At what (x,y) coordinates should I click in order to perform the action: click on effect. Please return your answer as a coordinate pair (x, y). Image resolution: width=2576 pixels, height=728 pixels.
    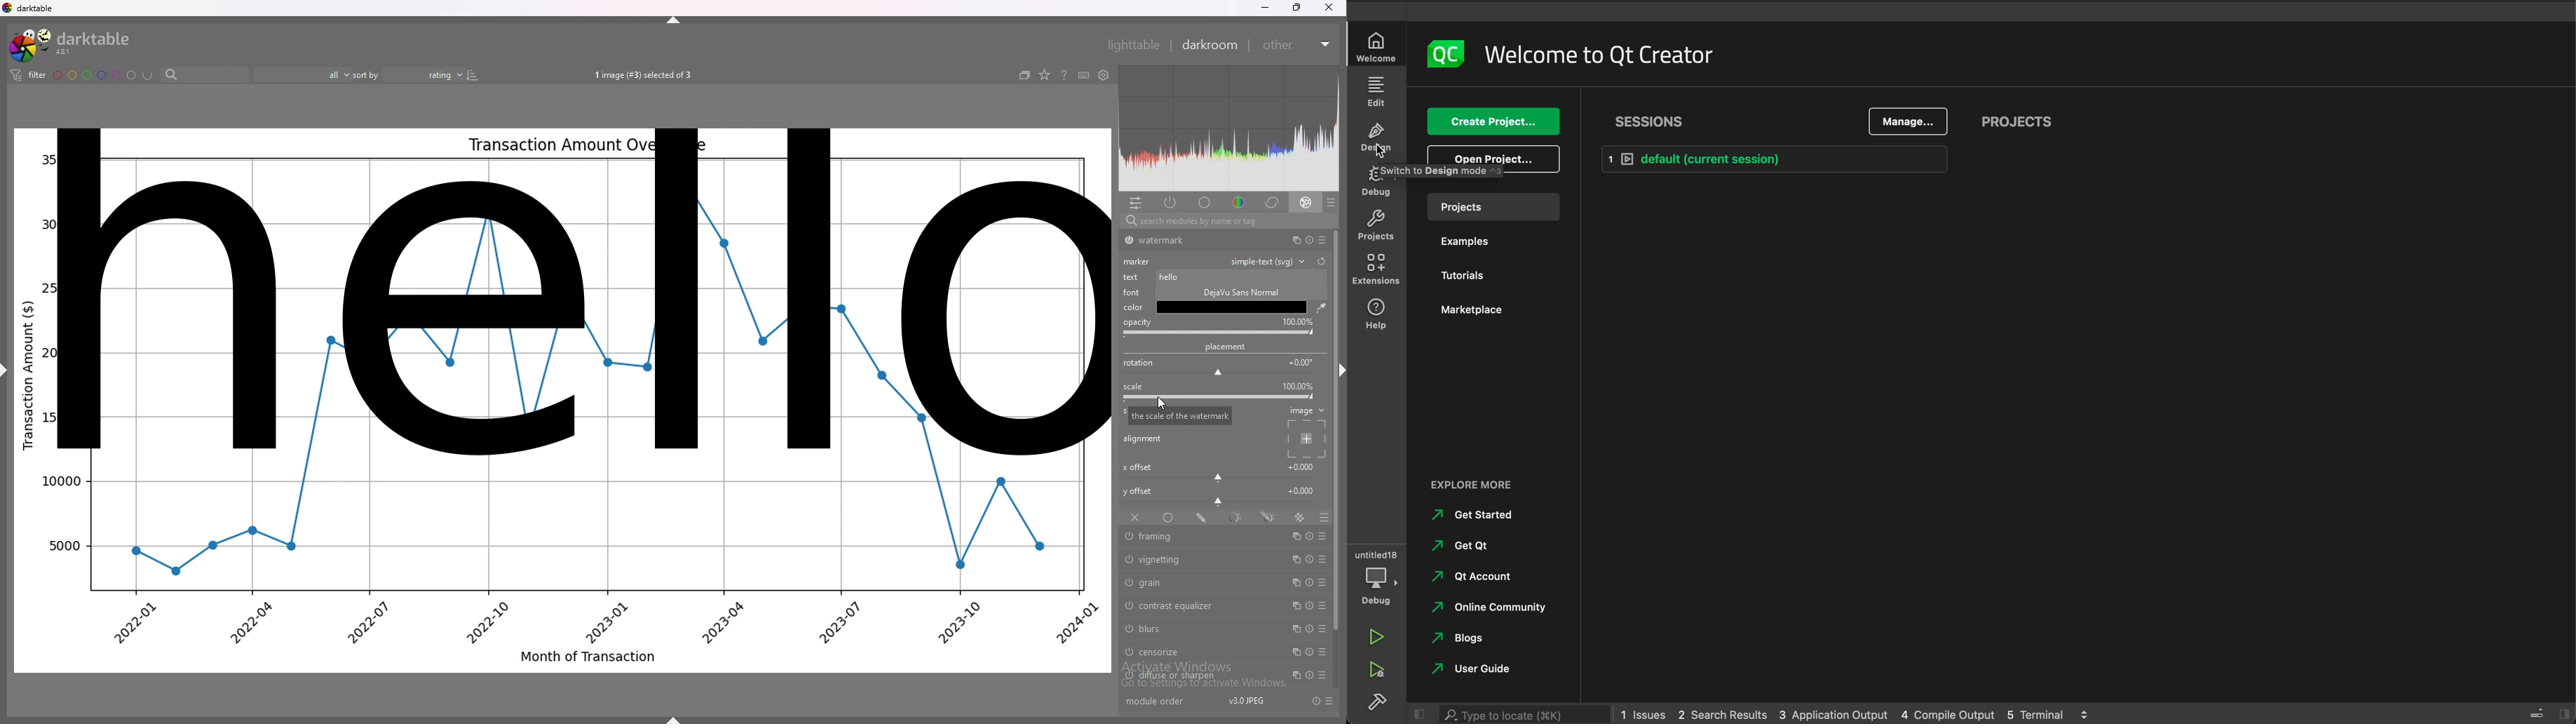
    Looking at the image, I should click on (1306, 203).